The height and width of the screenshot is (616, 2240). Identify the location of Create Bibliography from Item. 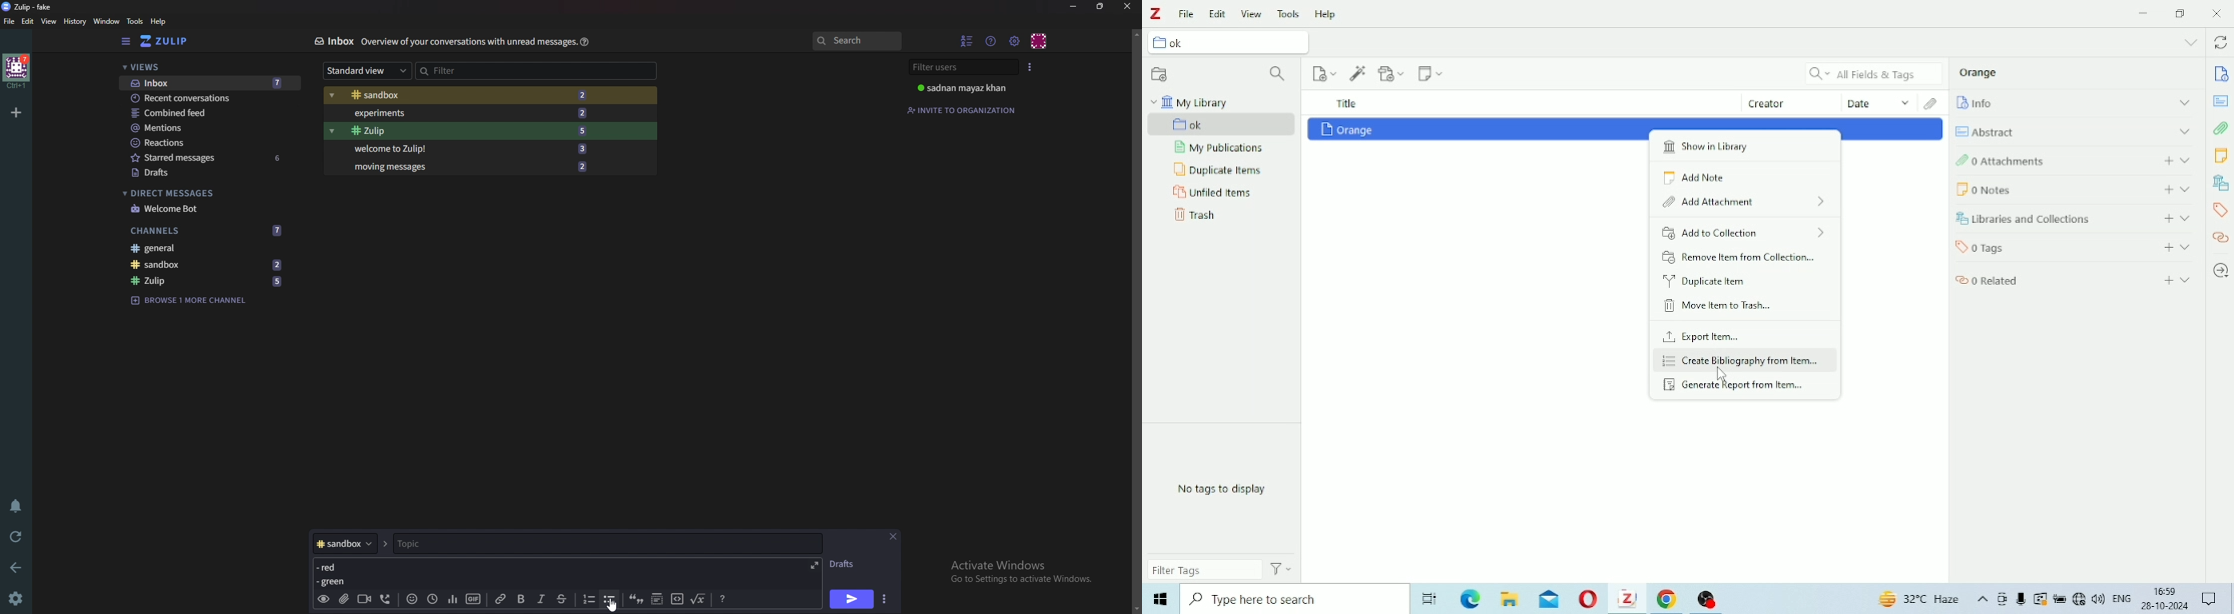
(1745, 361).